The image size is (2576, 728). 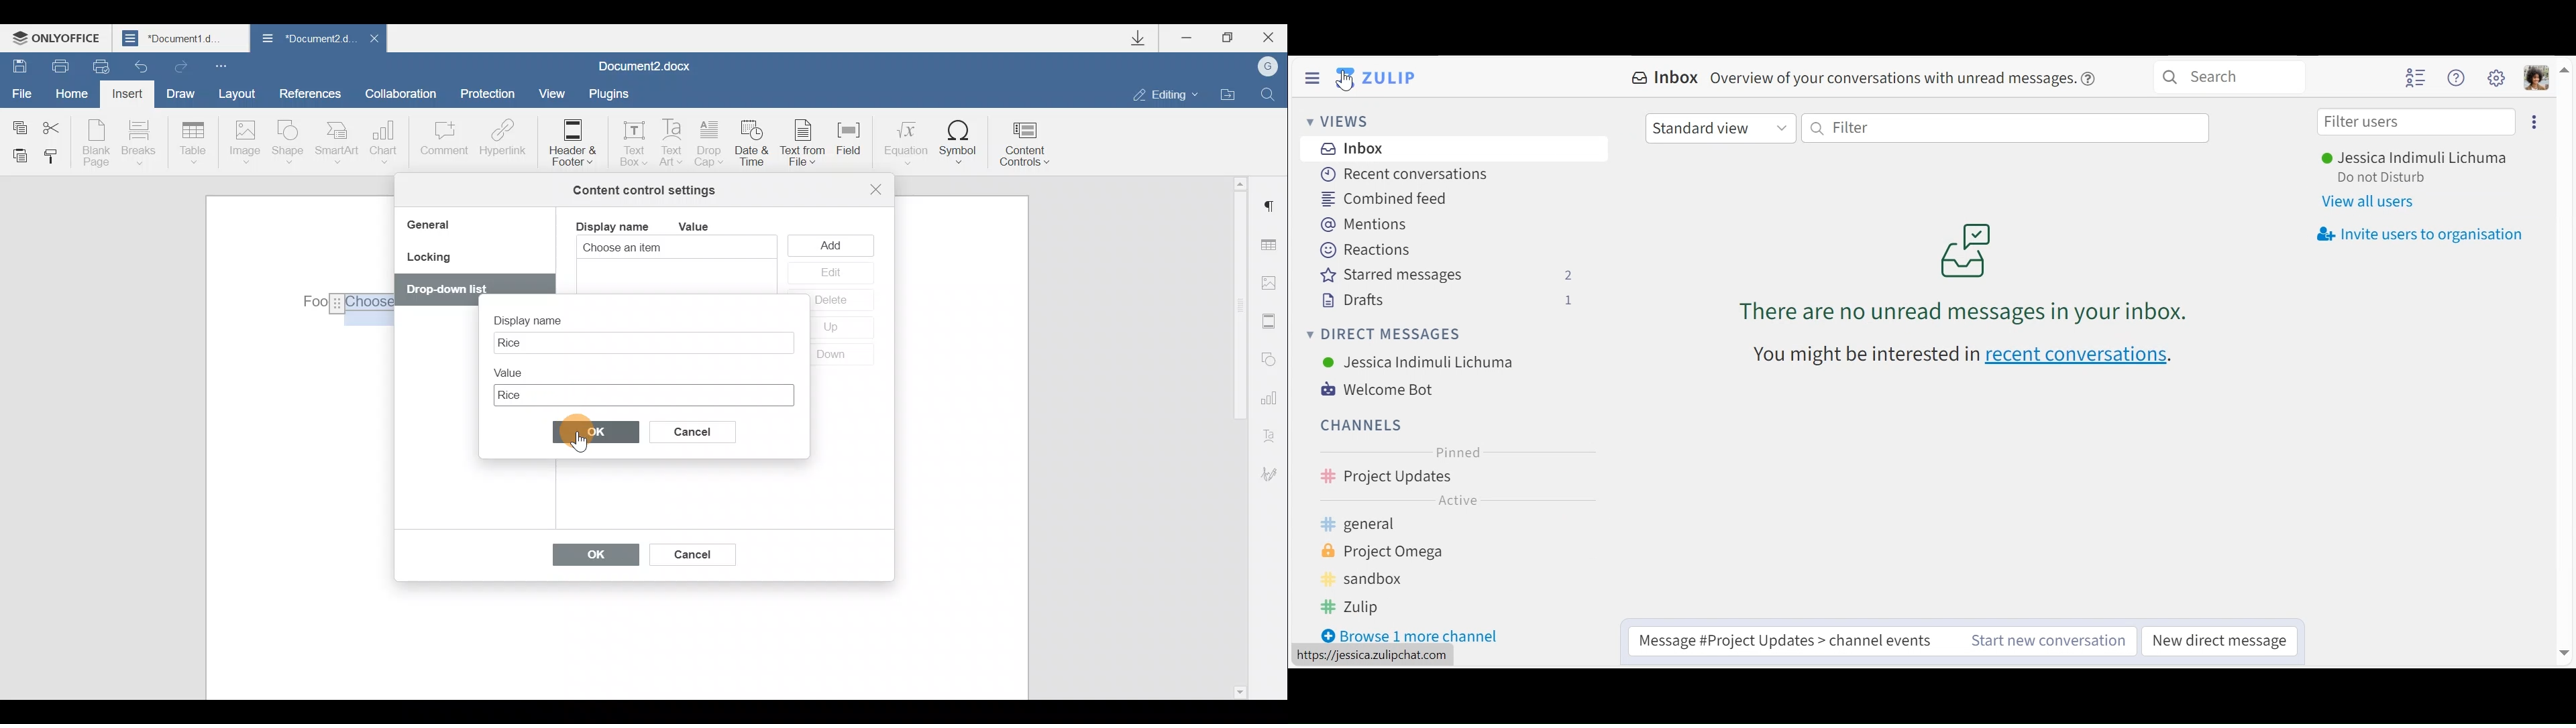 I want to click on Add, so click(x=834, y=245).